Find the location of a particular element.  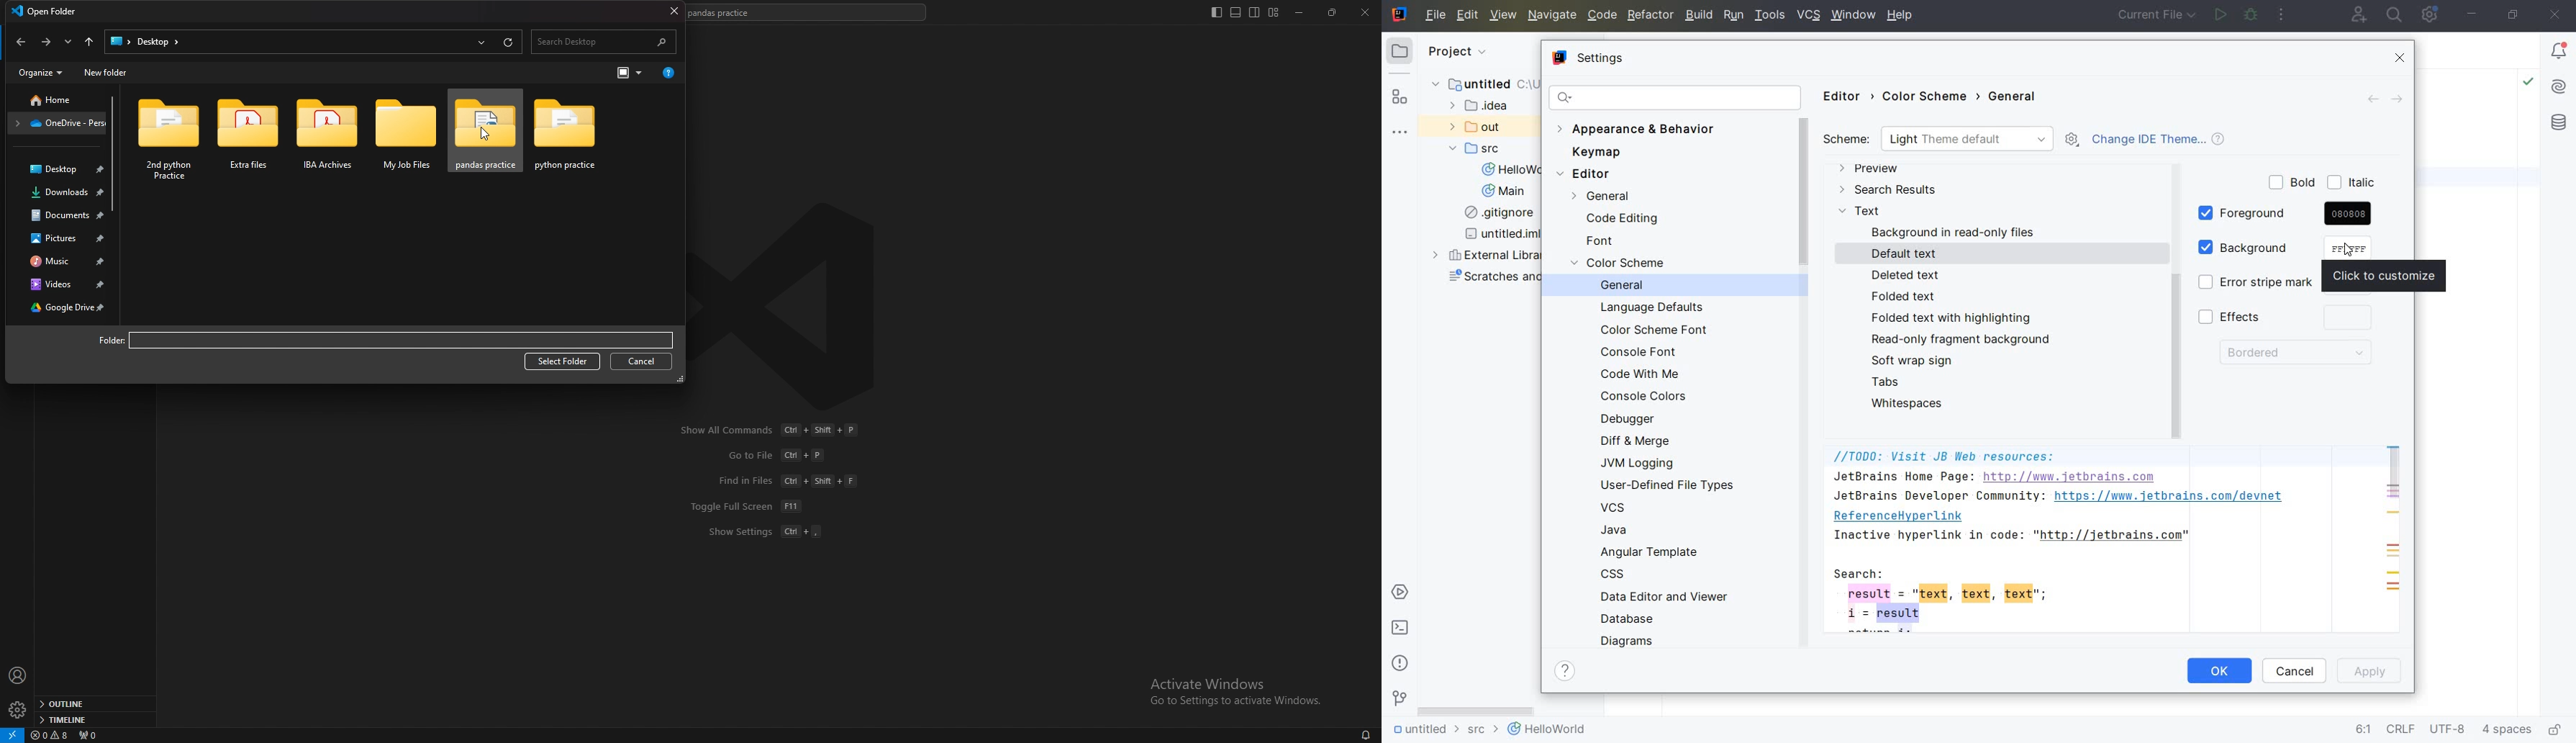

open folder is located at coordinates (47, 11).